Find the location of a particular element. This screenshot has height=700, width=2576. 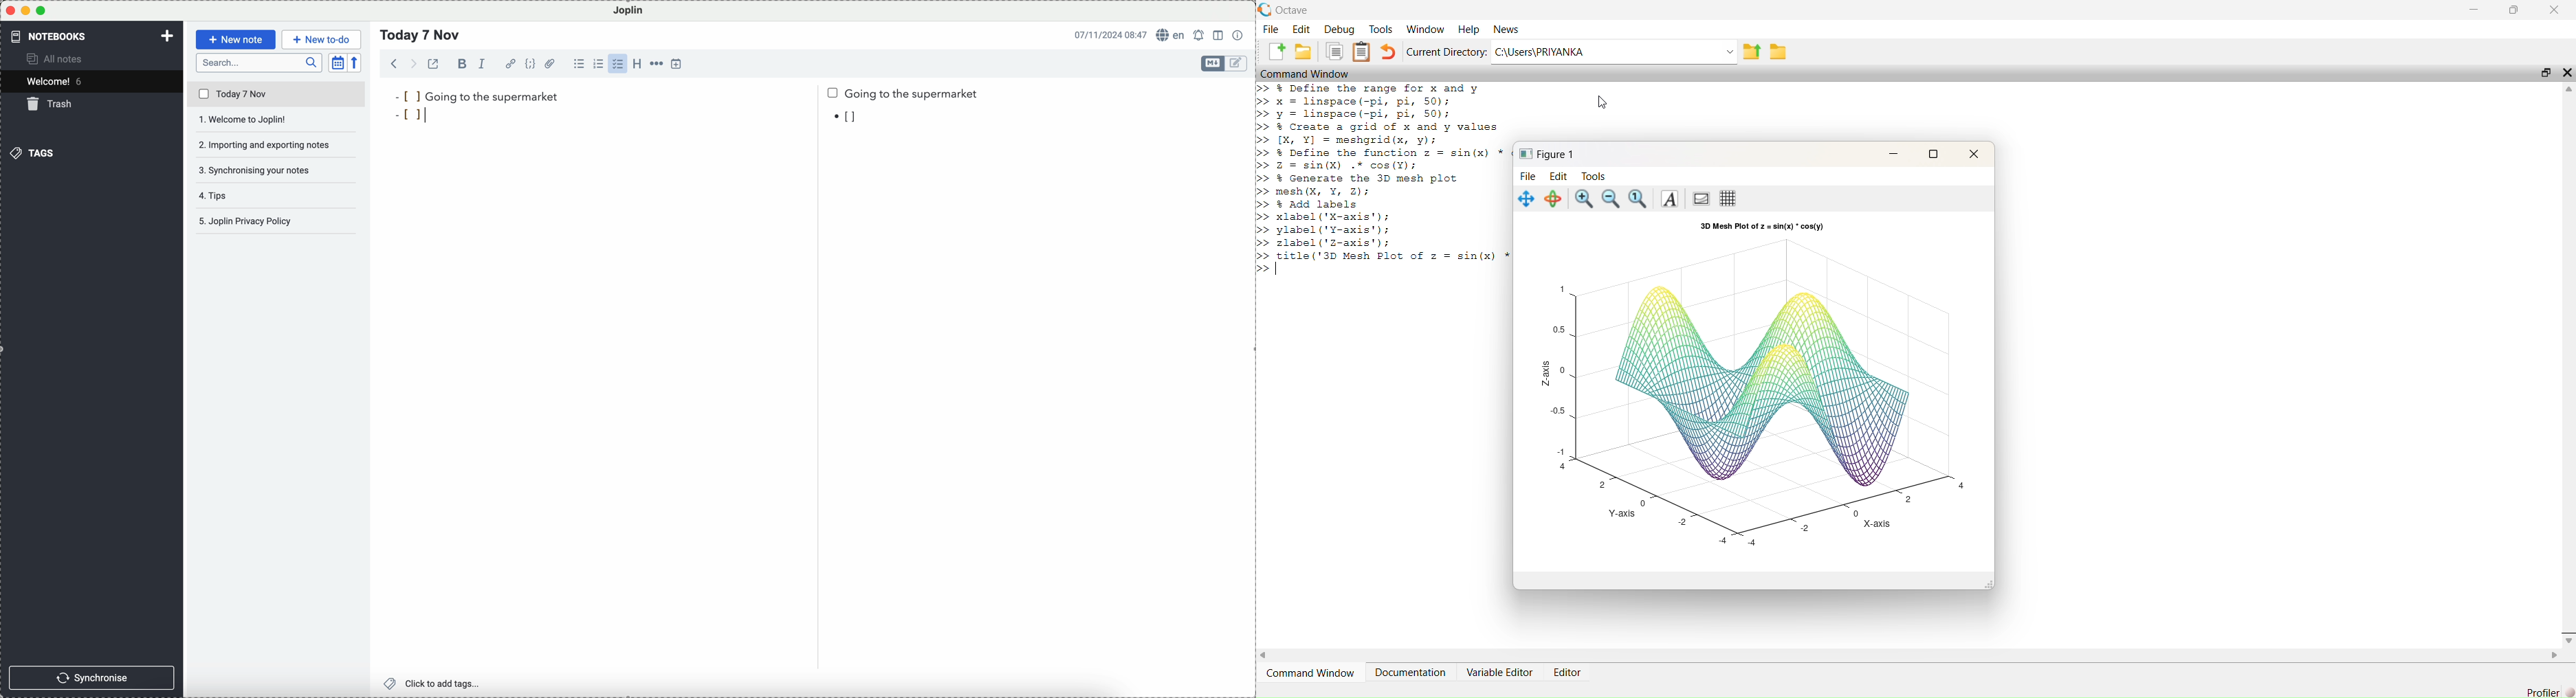

minimize is located at coordinates (26, 10).